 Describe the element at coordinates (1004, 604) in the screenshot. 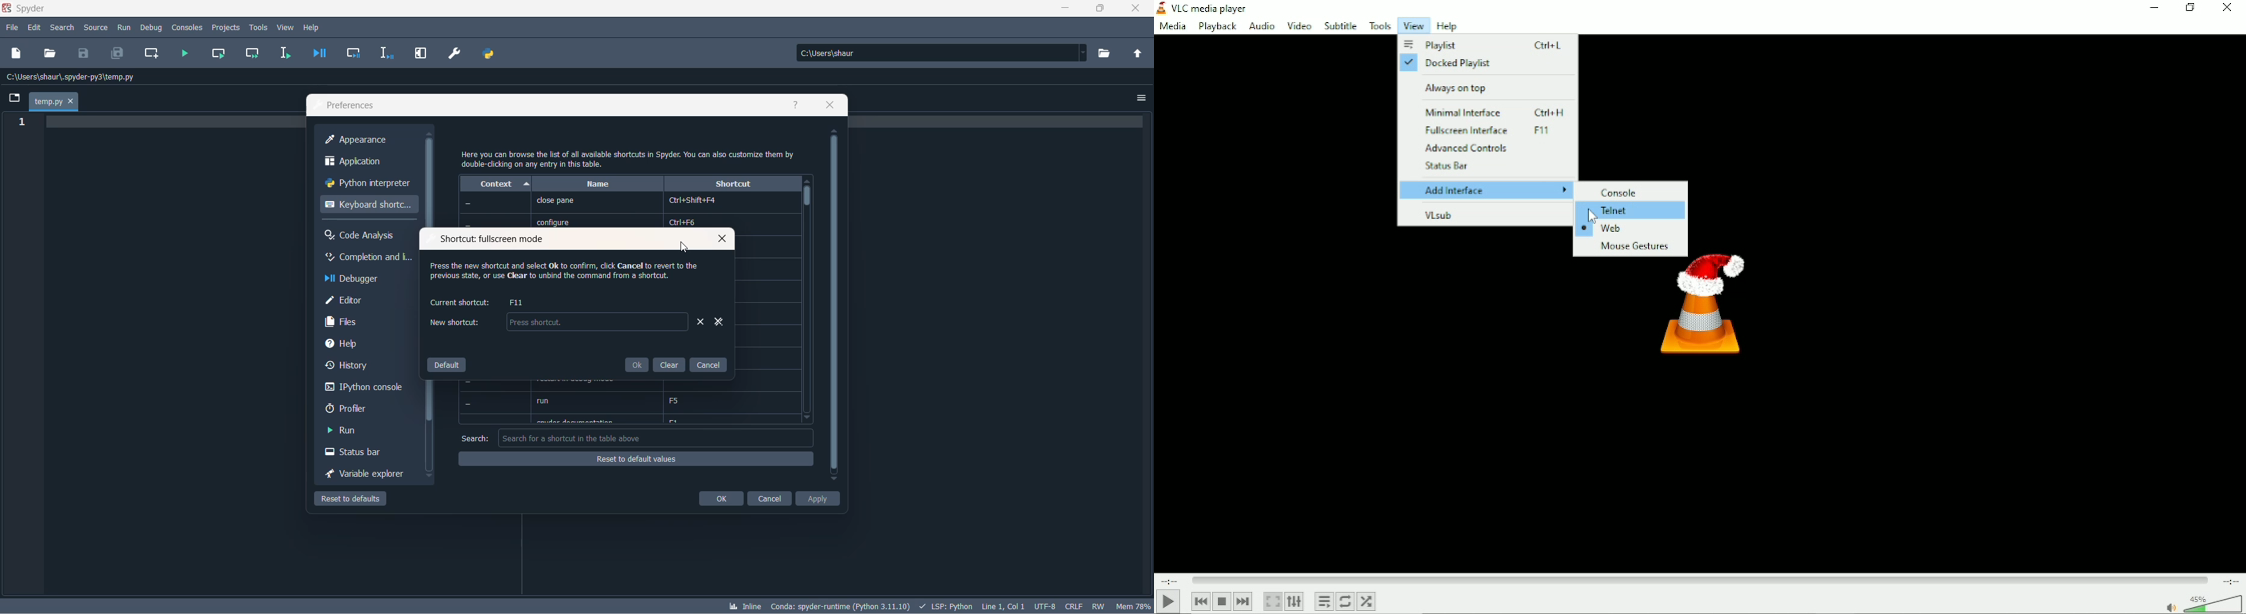

I see `line and column number` at that location.